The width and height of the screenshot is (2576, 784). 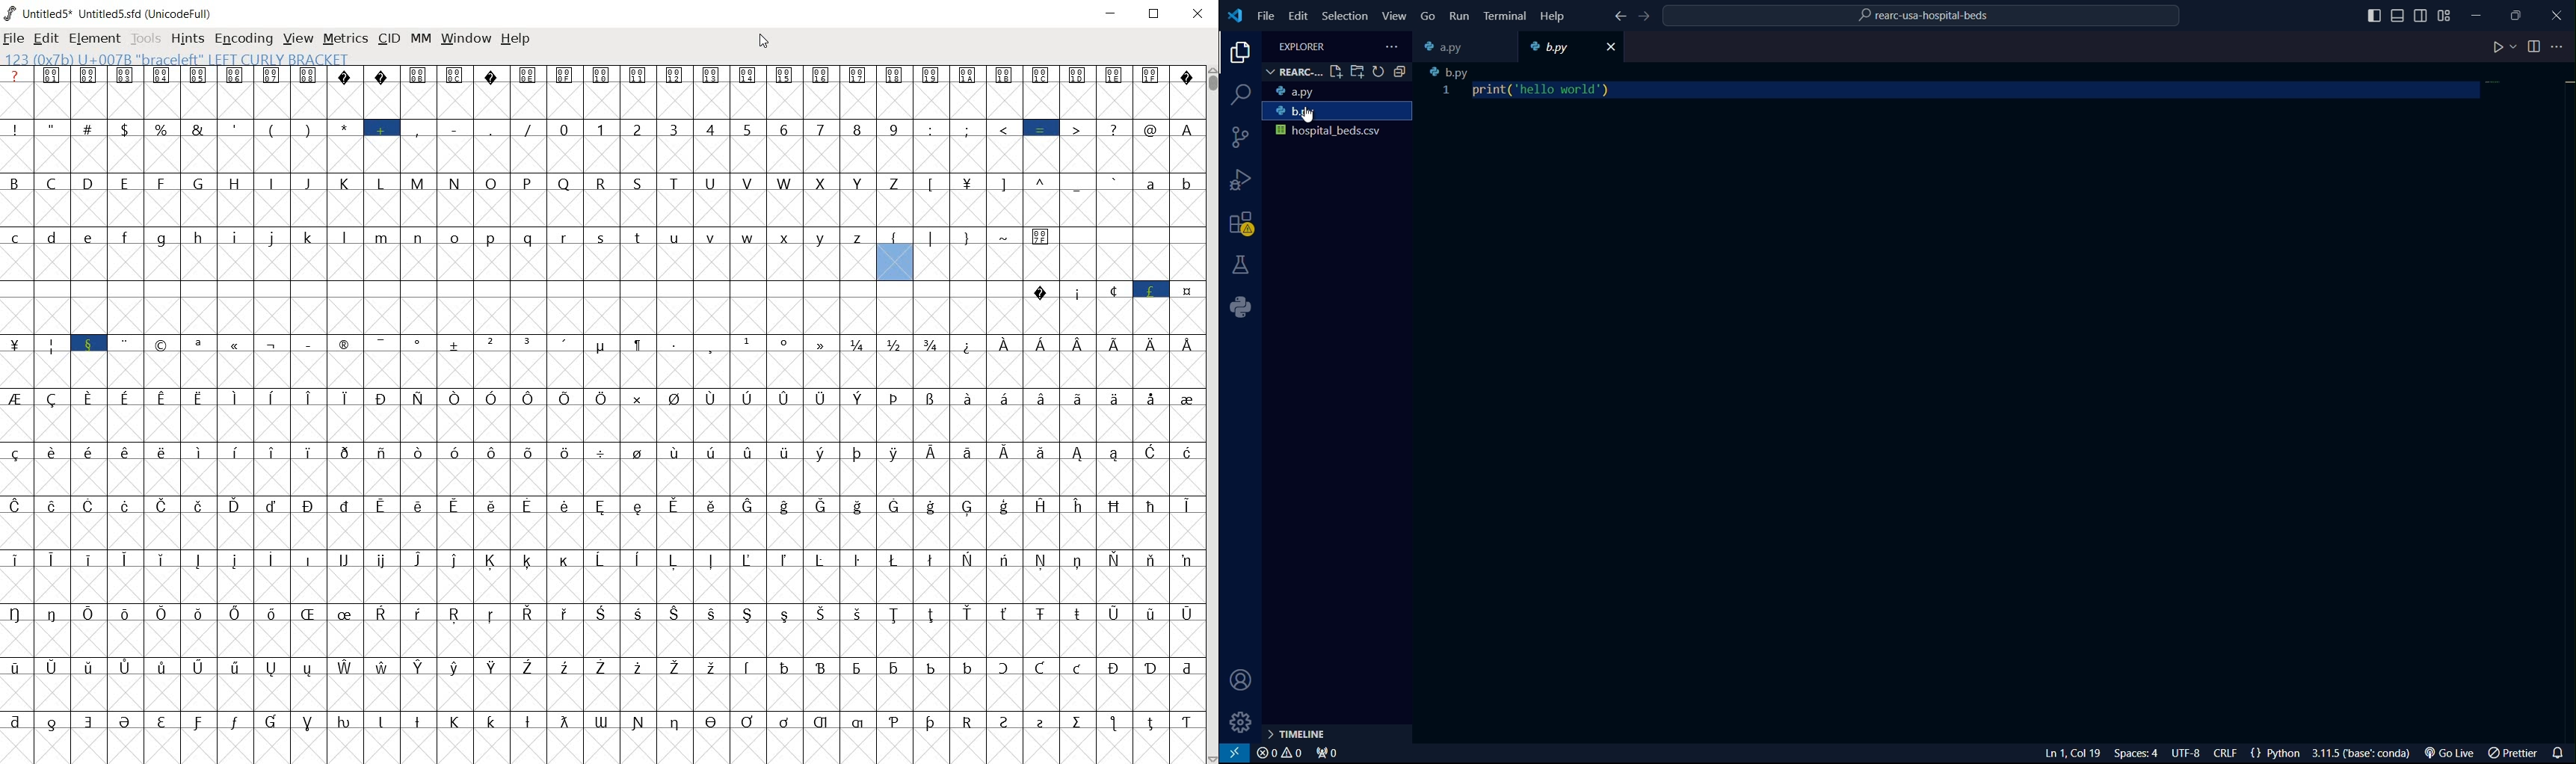 I want to click on toggle secondary sidebar, so click(x=2423, y=13).